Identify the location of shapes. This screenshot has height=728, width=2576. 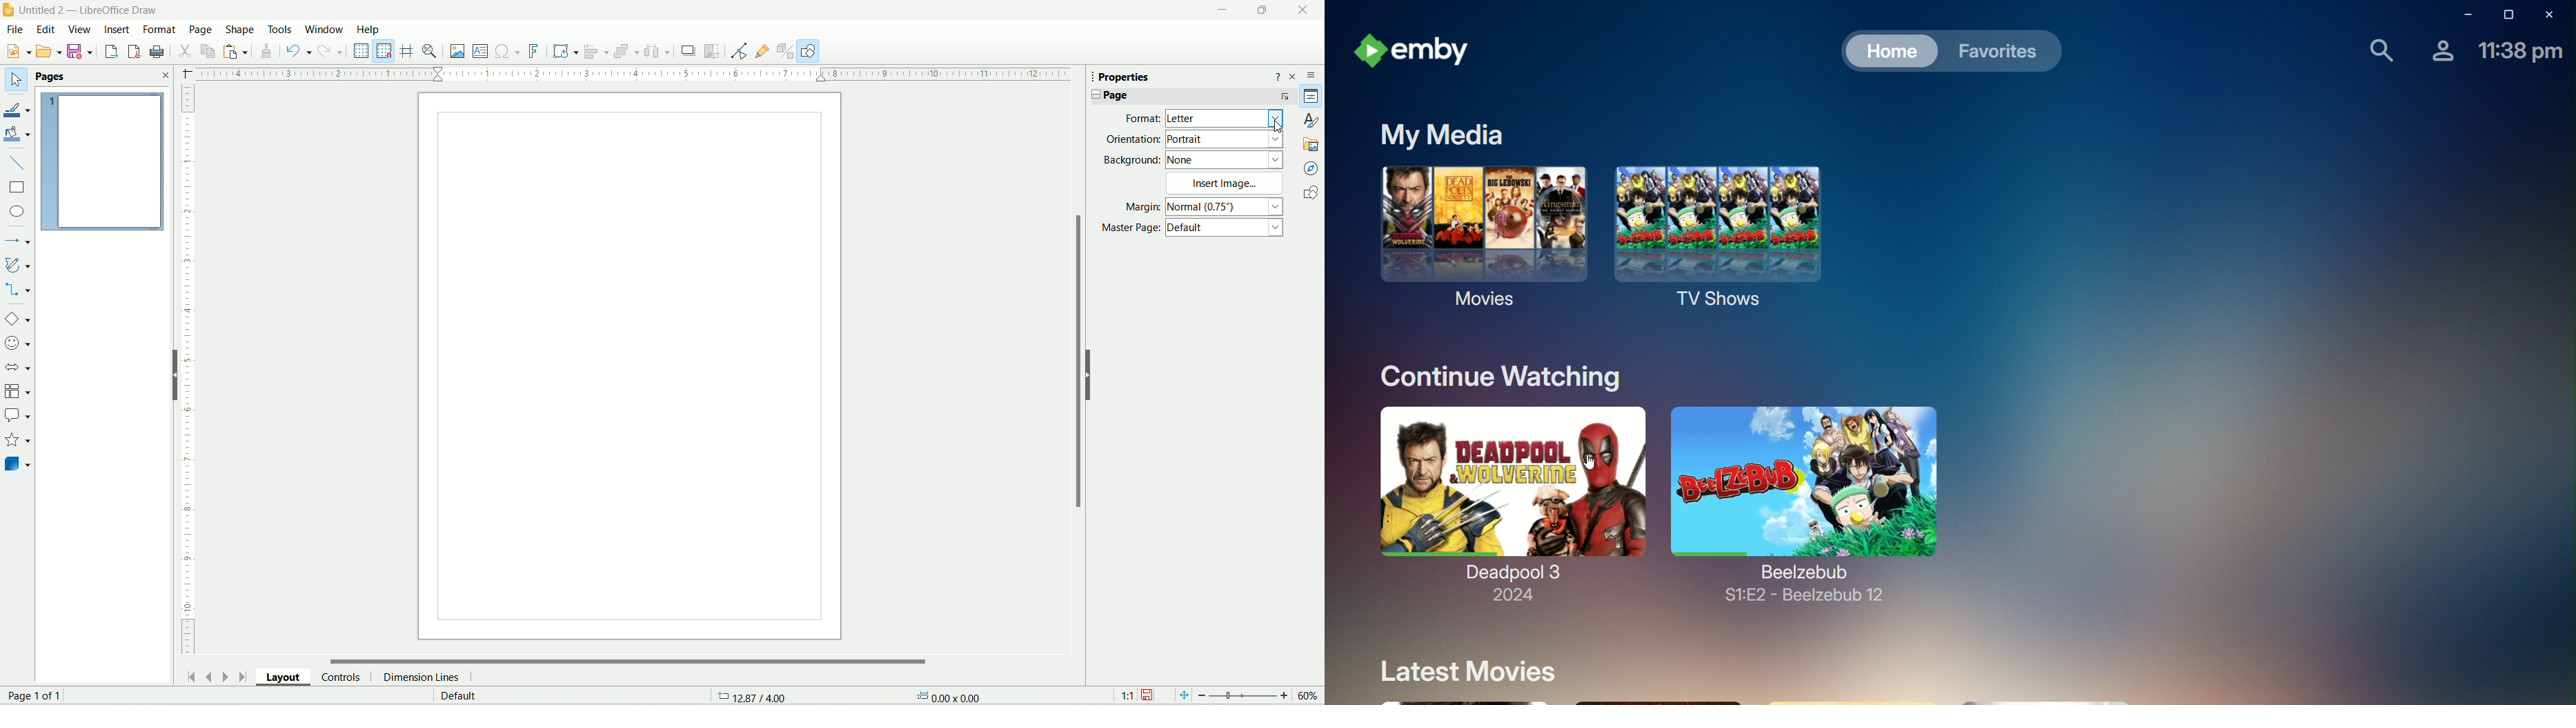
(1309, 190).